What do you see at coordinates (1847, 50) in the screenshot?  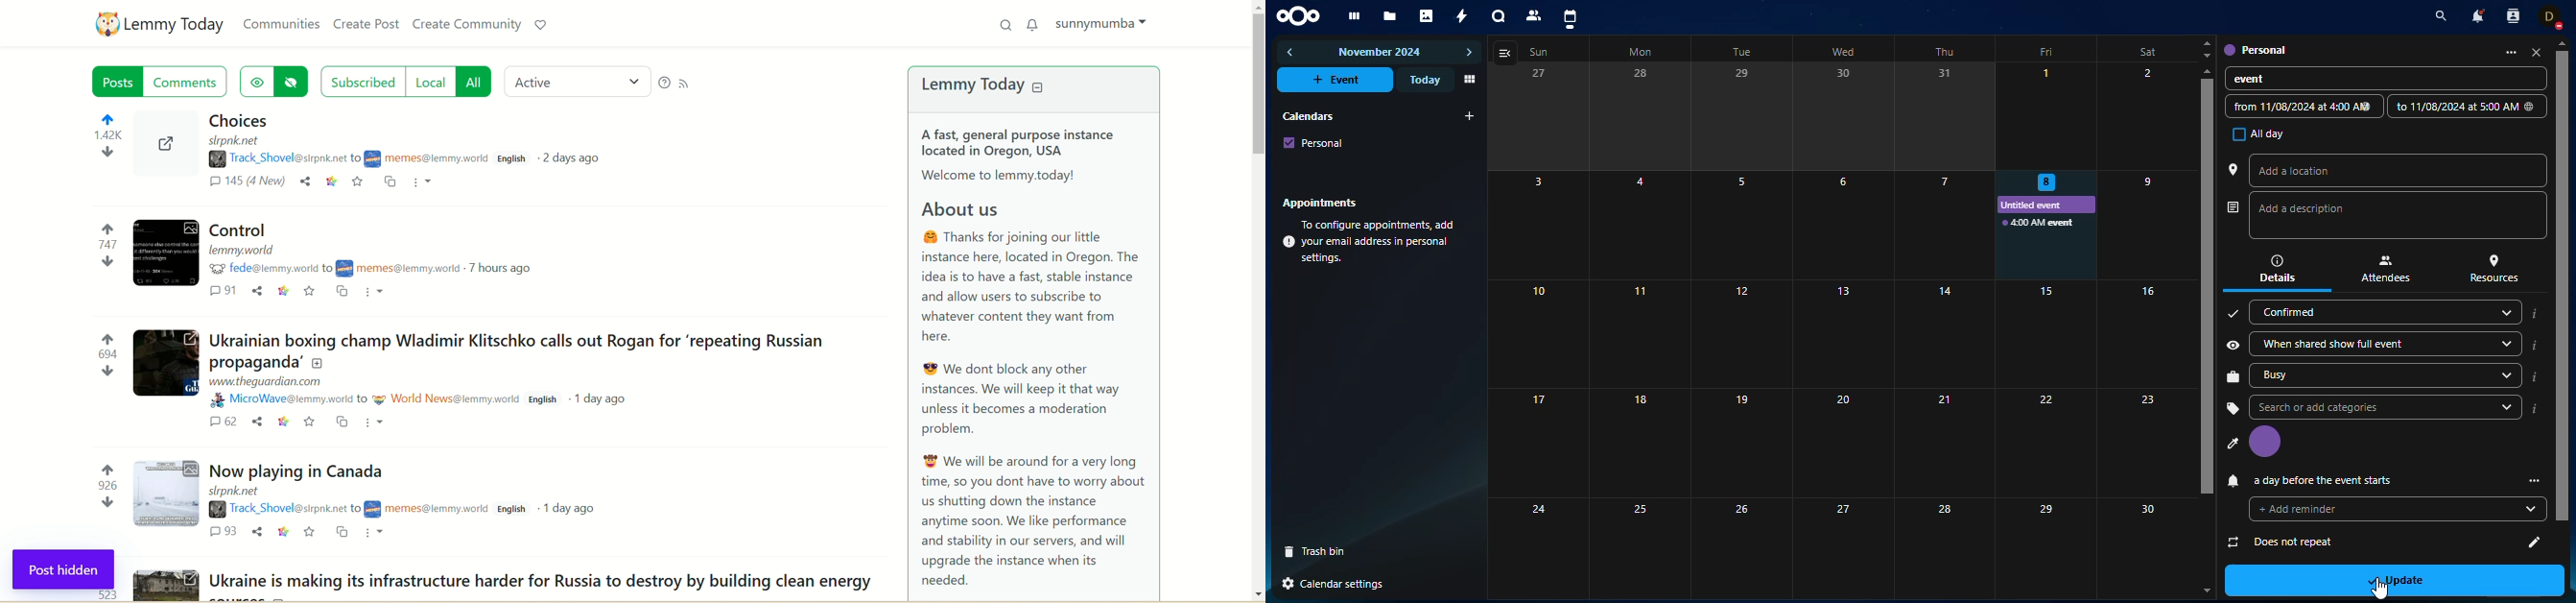 I see `wed` at bounding box center [1847, 50].